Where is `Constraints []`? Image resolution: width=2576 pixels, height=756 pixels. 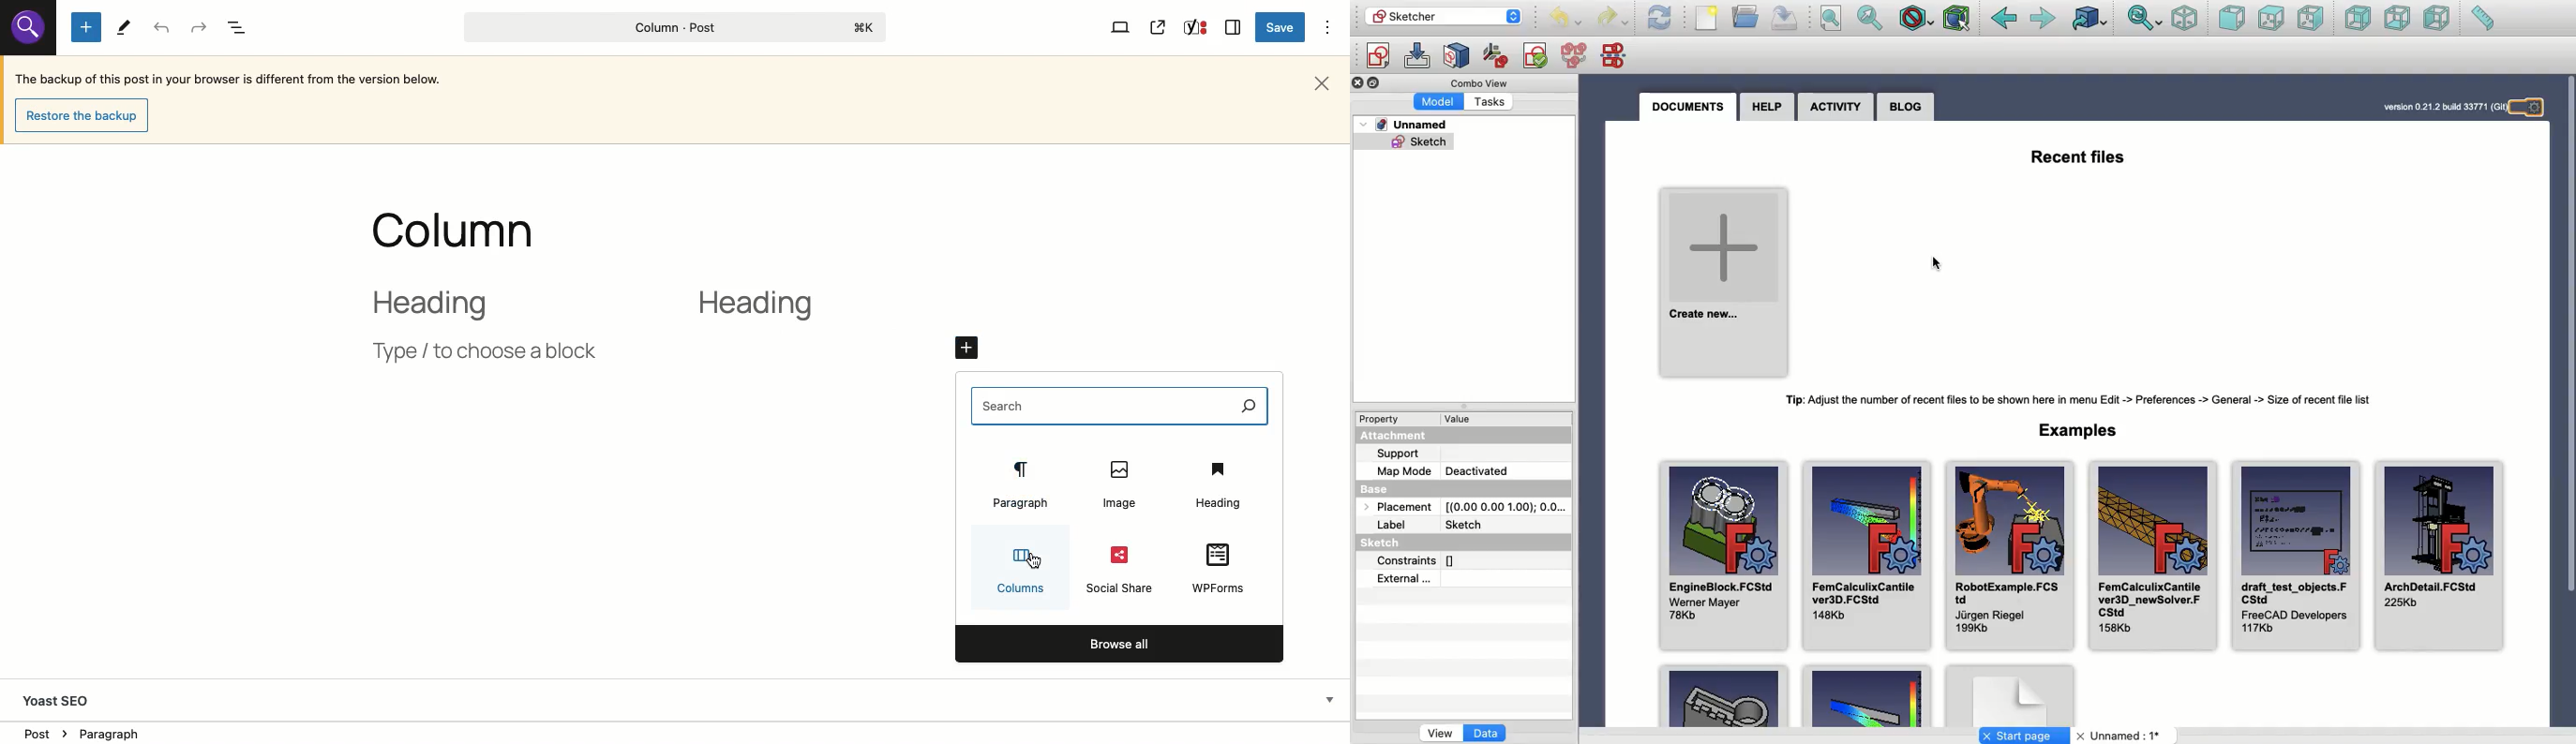
Constraints [] is located at coordinates (1421, 560).